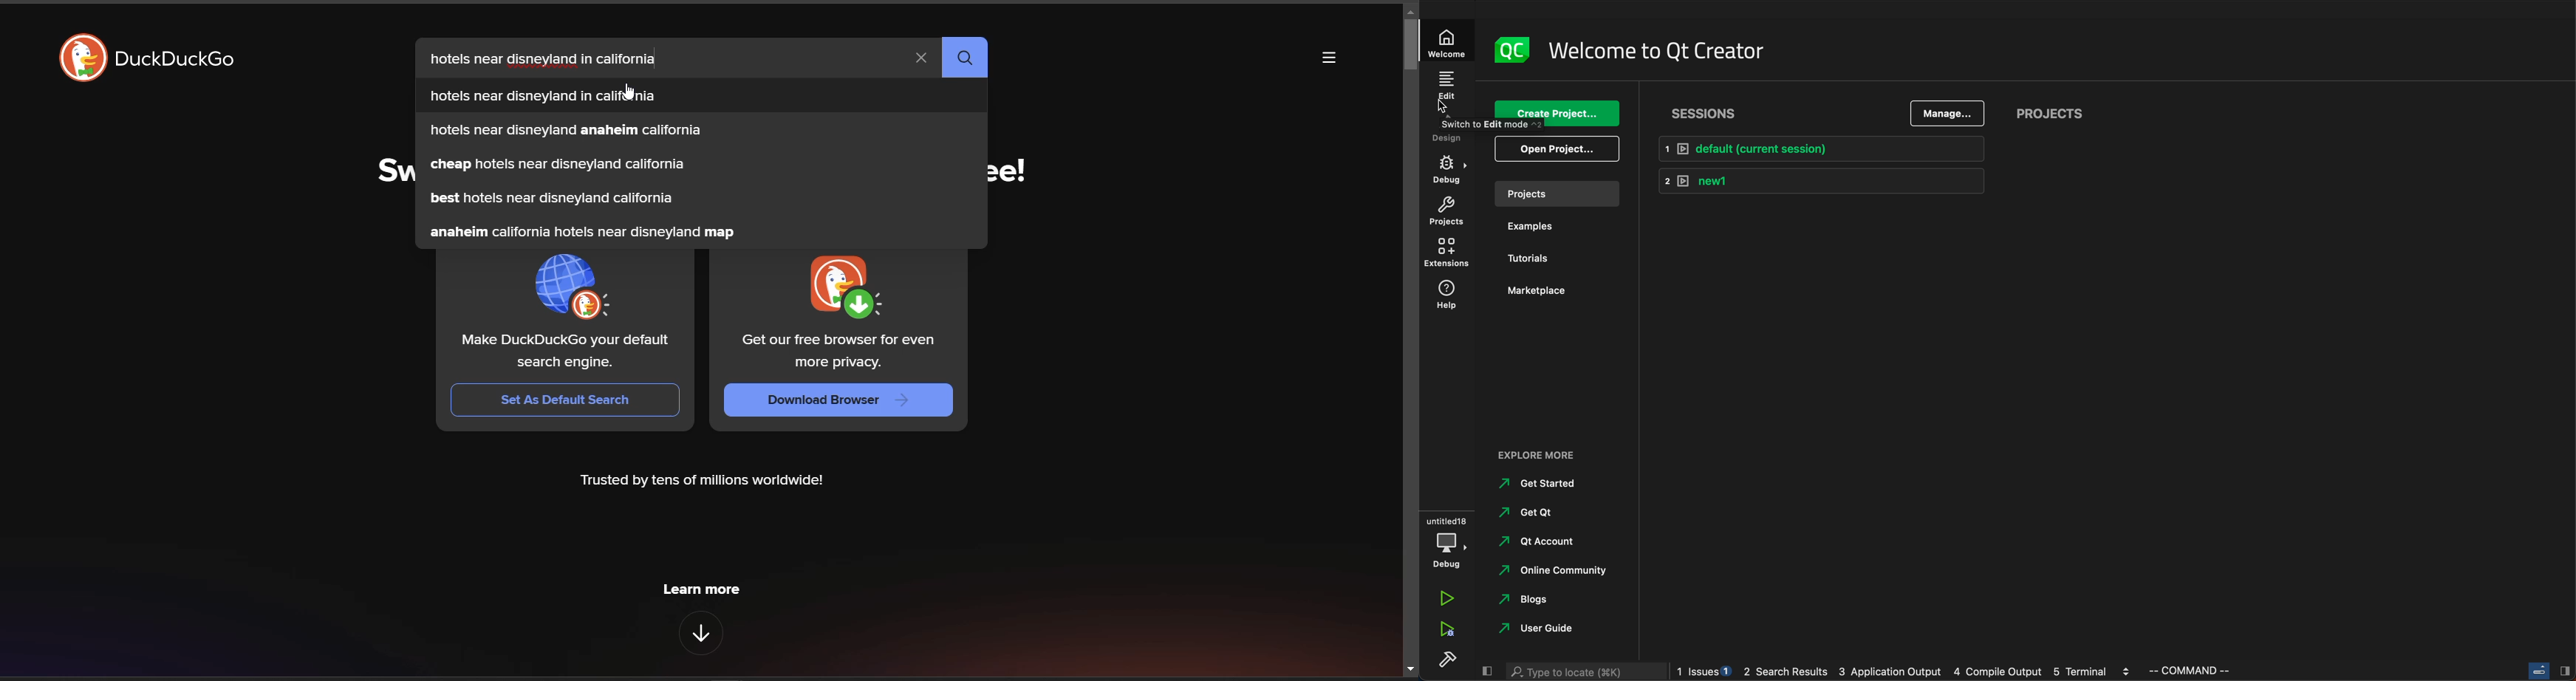 Image resolution: width=2576 pixels, height=700 pixels. What do you see at coordinates (841, 400) in the screenshot?
I see `Download Browser` at bounding box center [841, 400].